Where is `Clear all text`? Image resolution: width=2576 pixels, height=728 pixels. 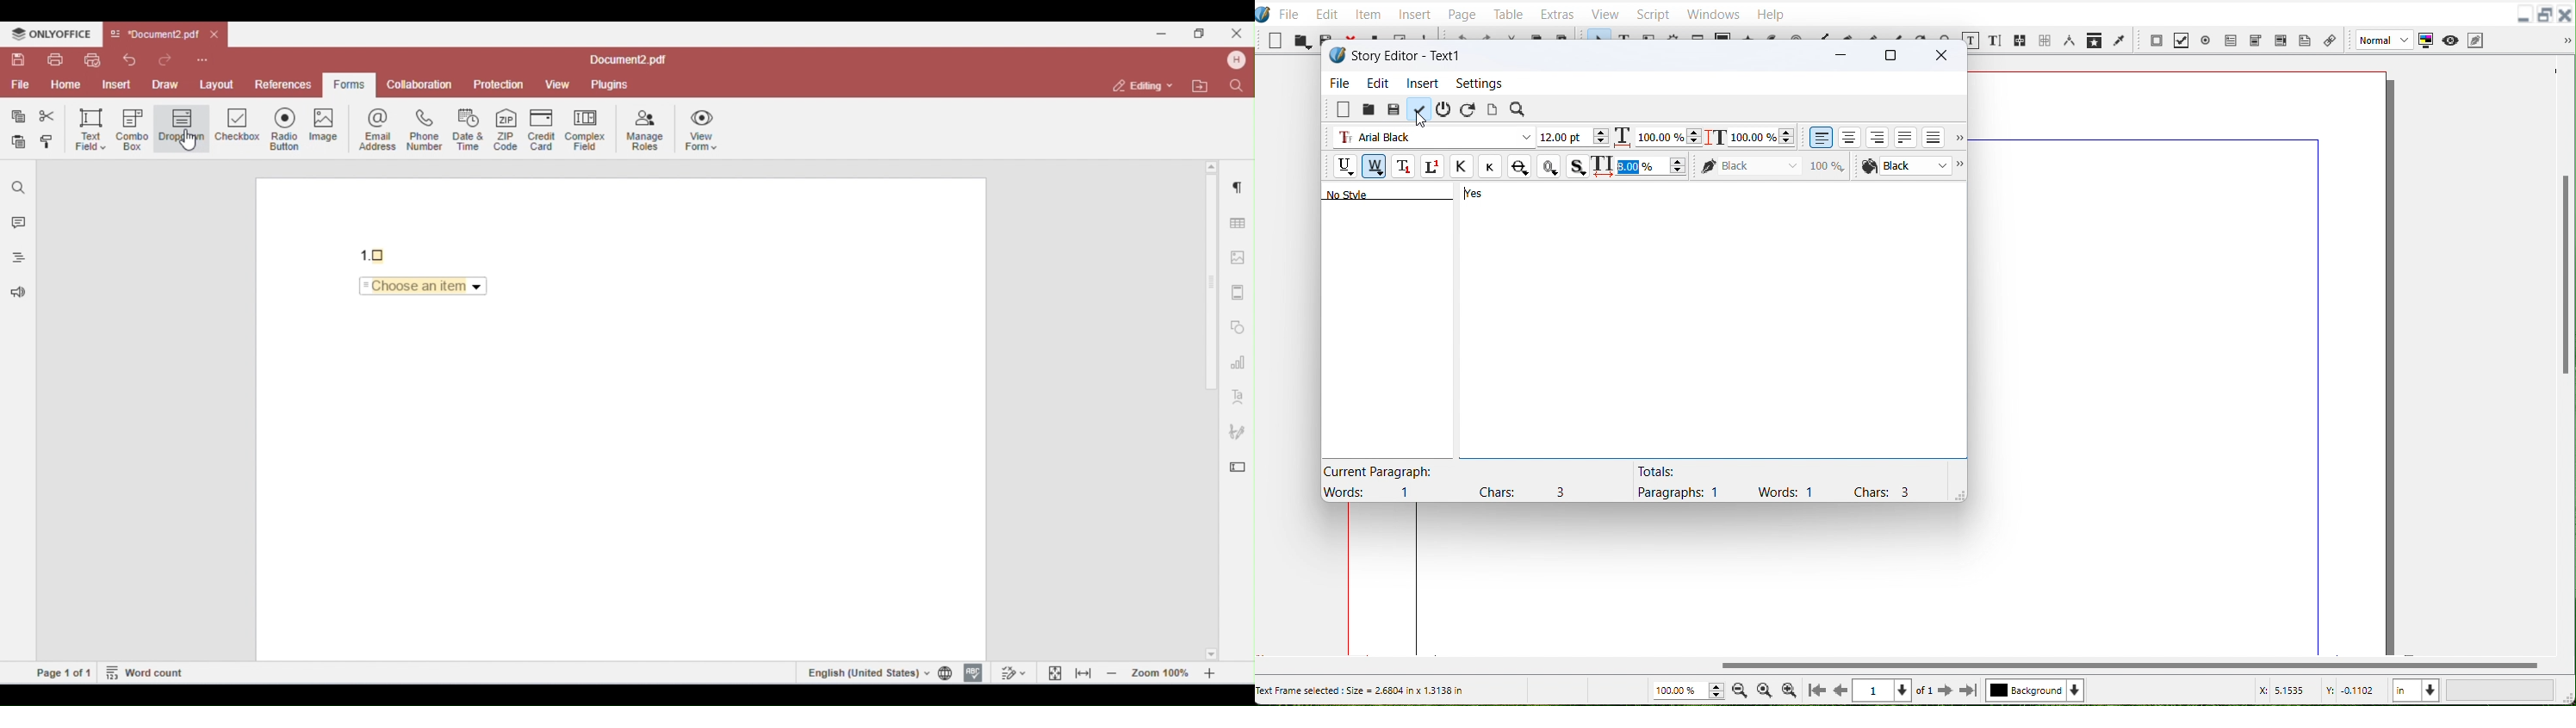
Clear all text is located at coordinates (1344, 109).